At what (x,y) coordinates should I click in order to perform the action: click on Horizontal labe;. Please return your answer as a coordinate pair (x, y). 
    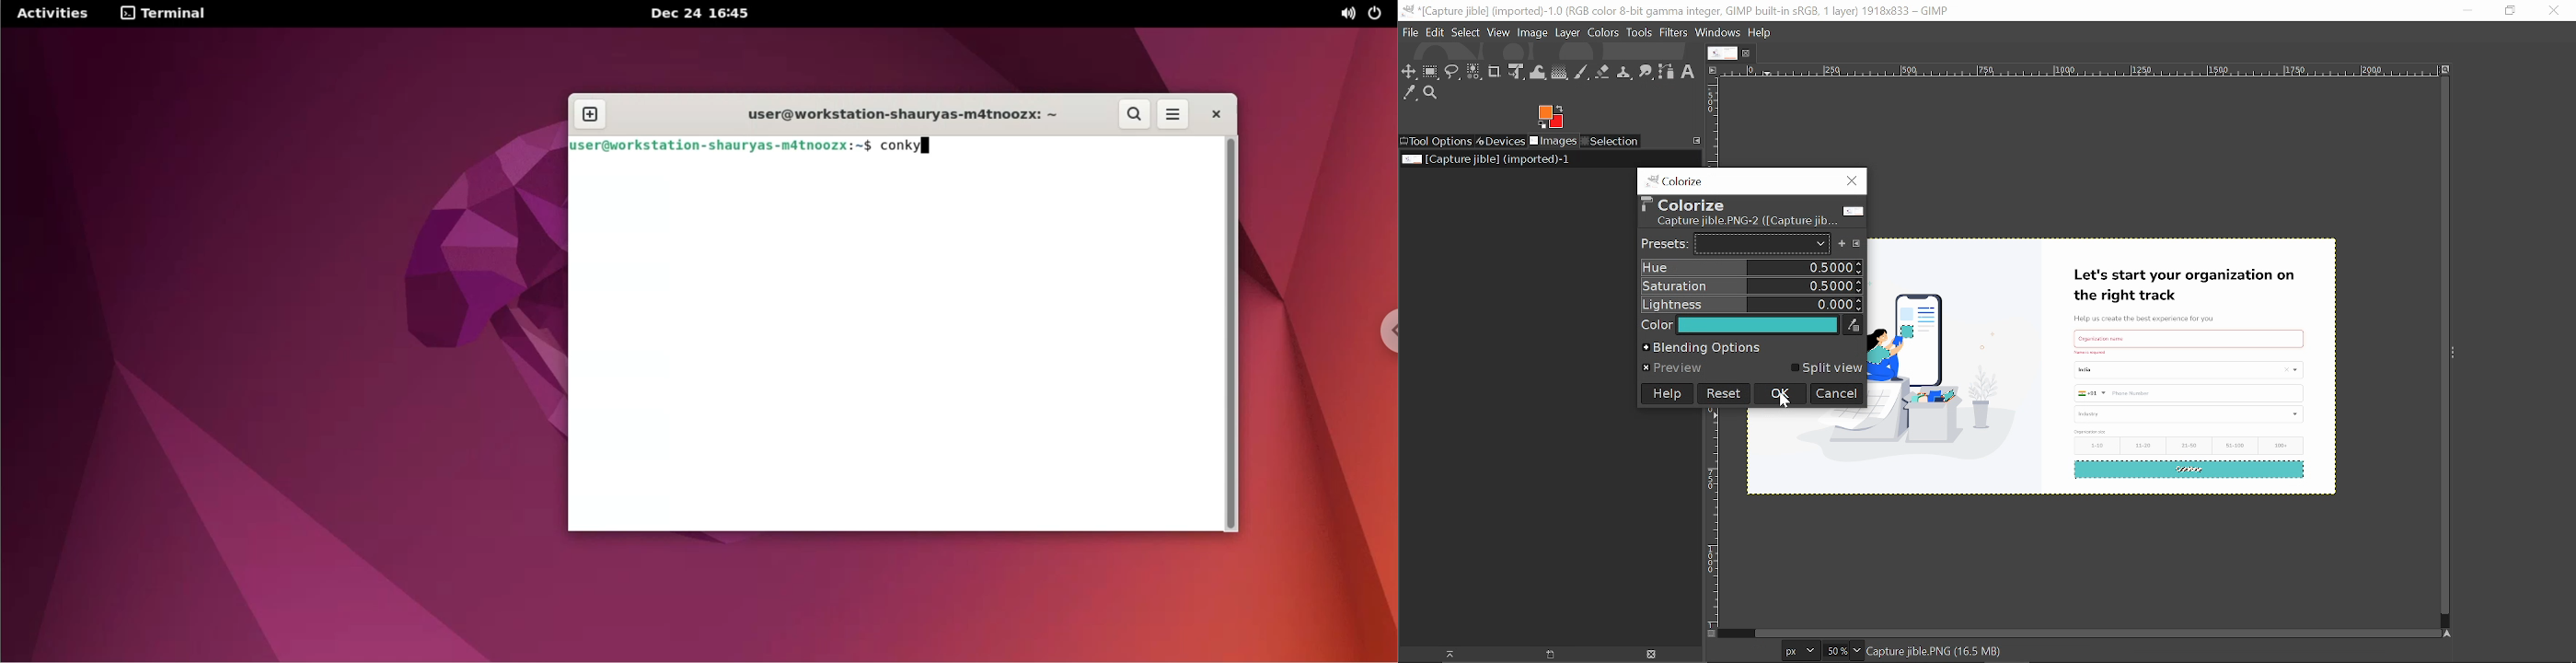
    Looking at the image, I should click on (2074, 72).